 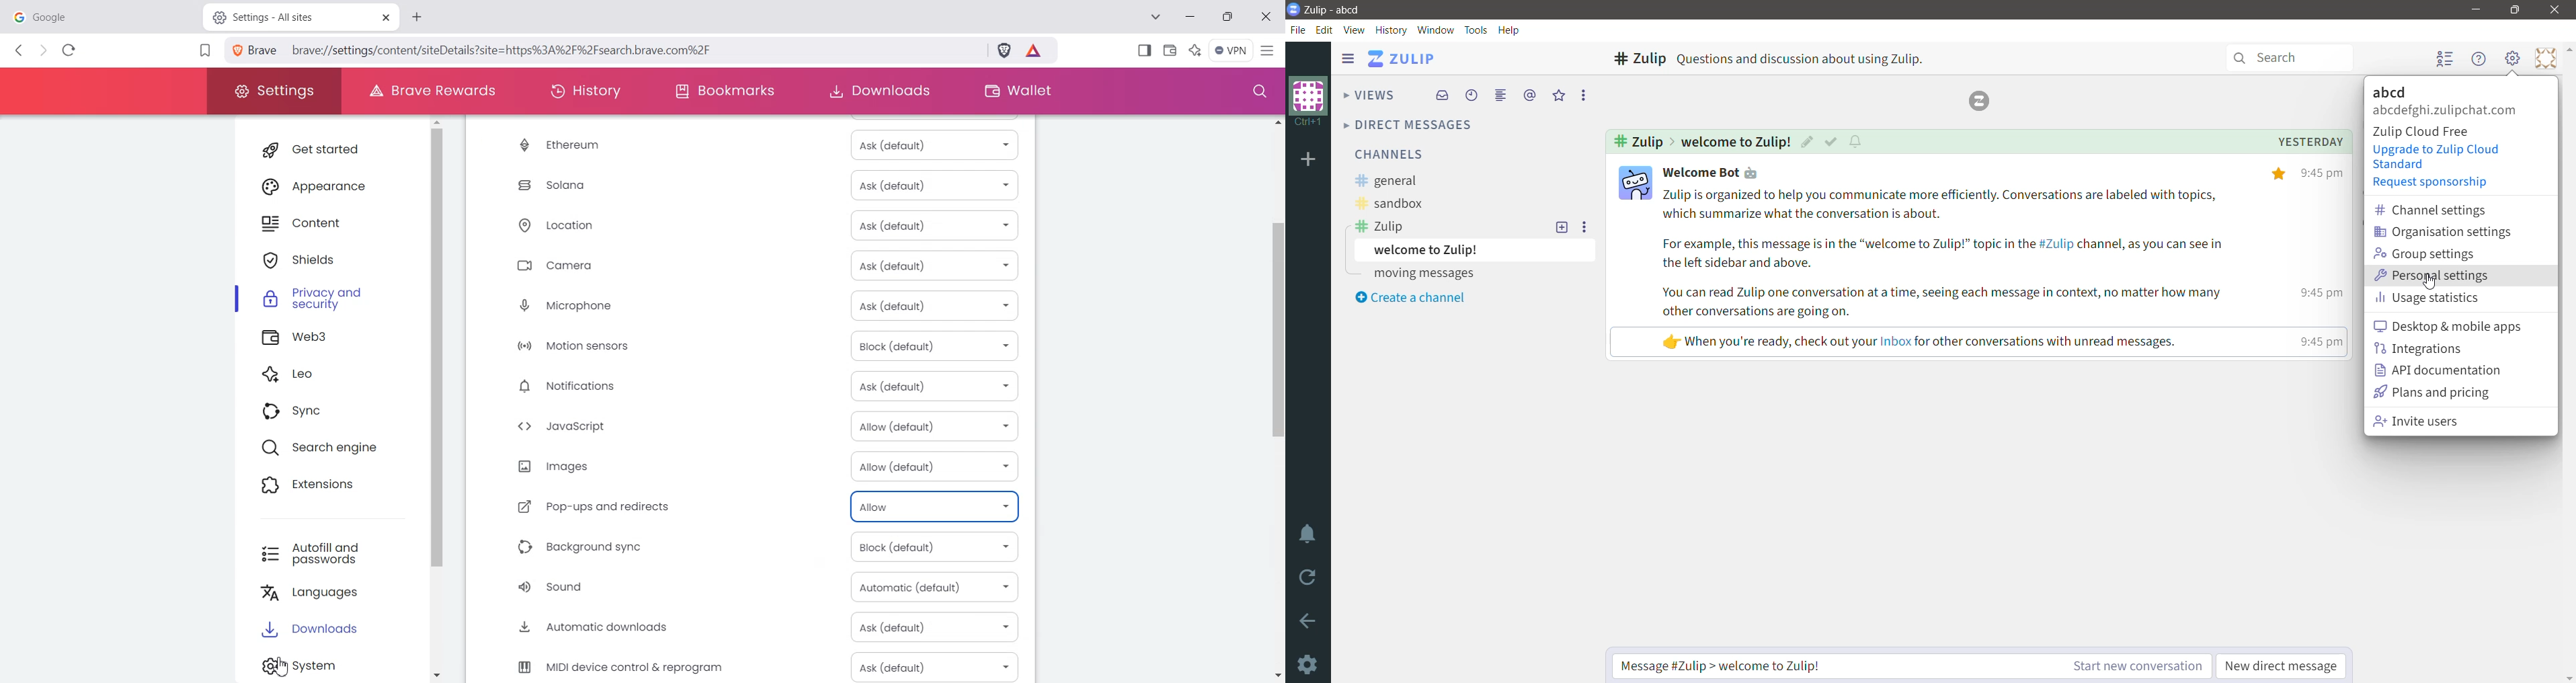 What do you see at coordinates (2399, 165) in the screenshot?
I see `standard` at bounding box center [2399, 165].